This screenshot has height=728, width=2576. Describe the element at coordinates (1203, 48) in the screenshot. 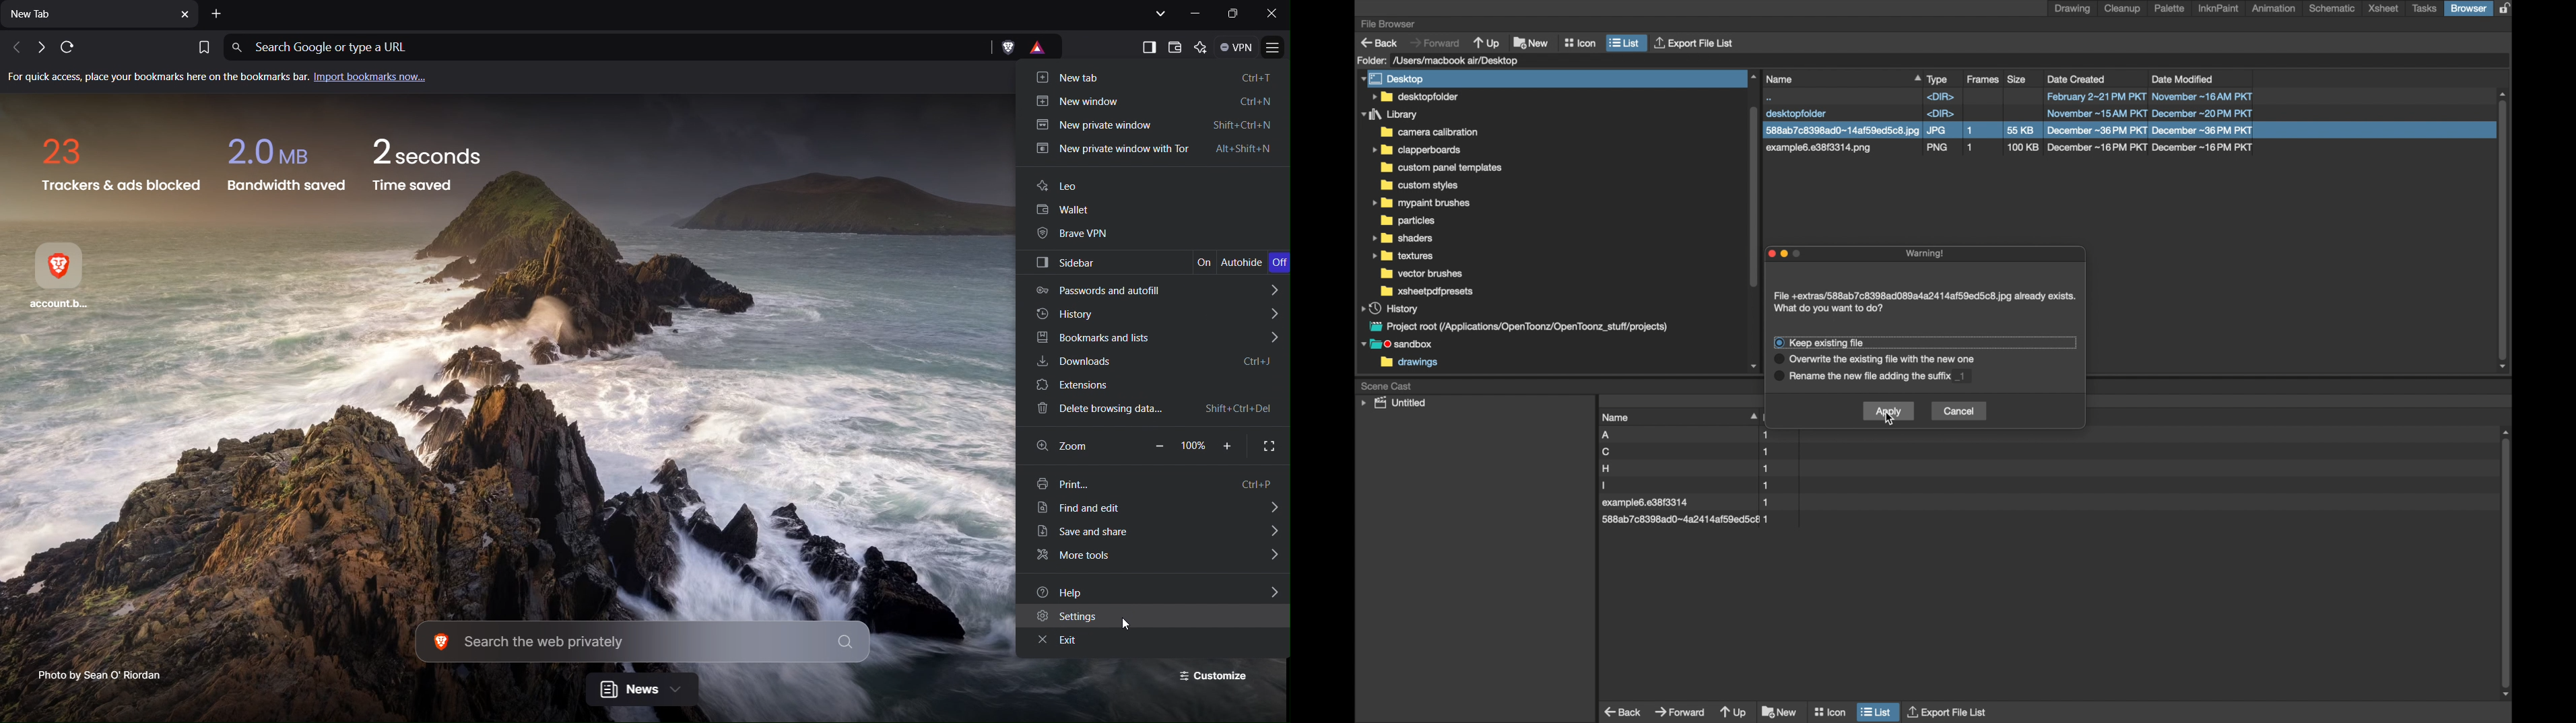

I see `Leo AI` at that location.